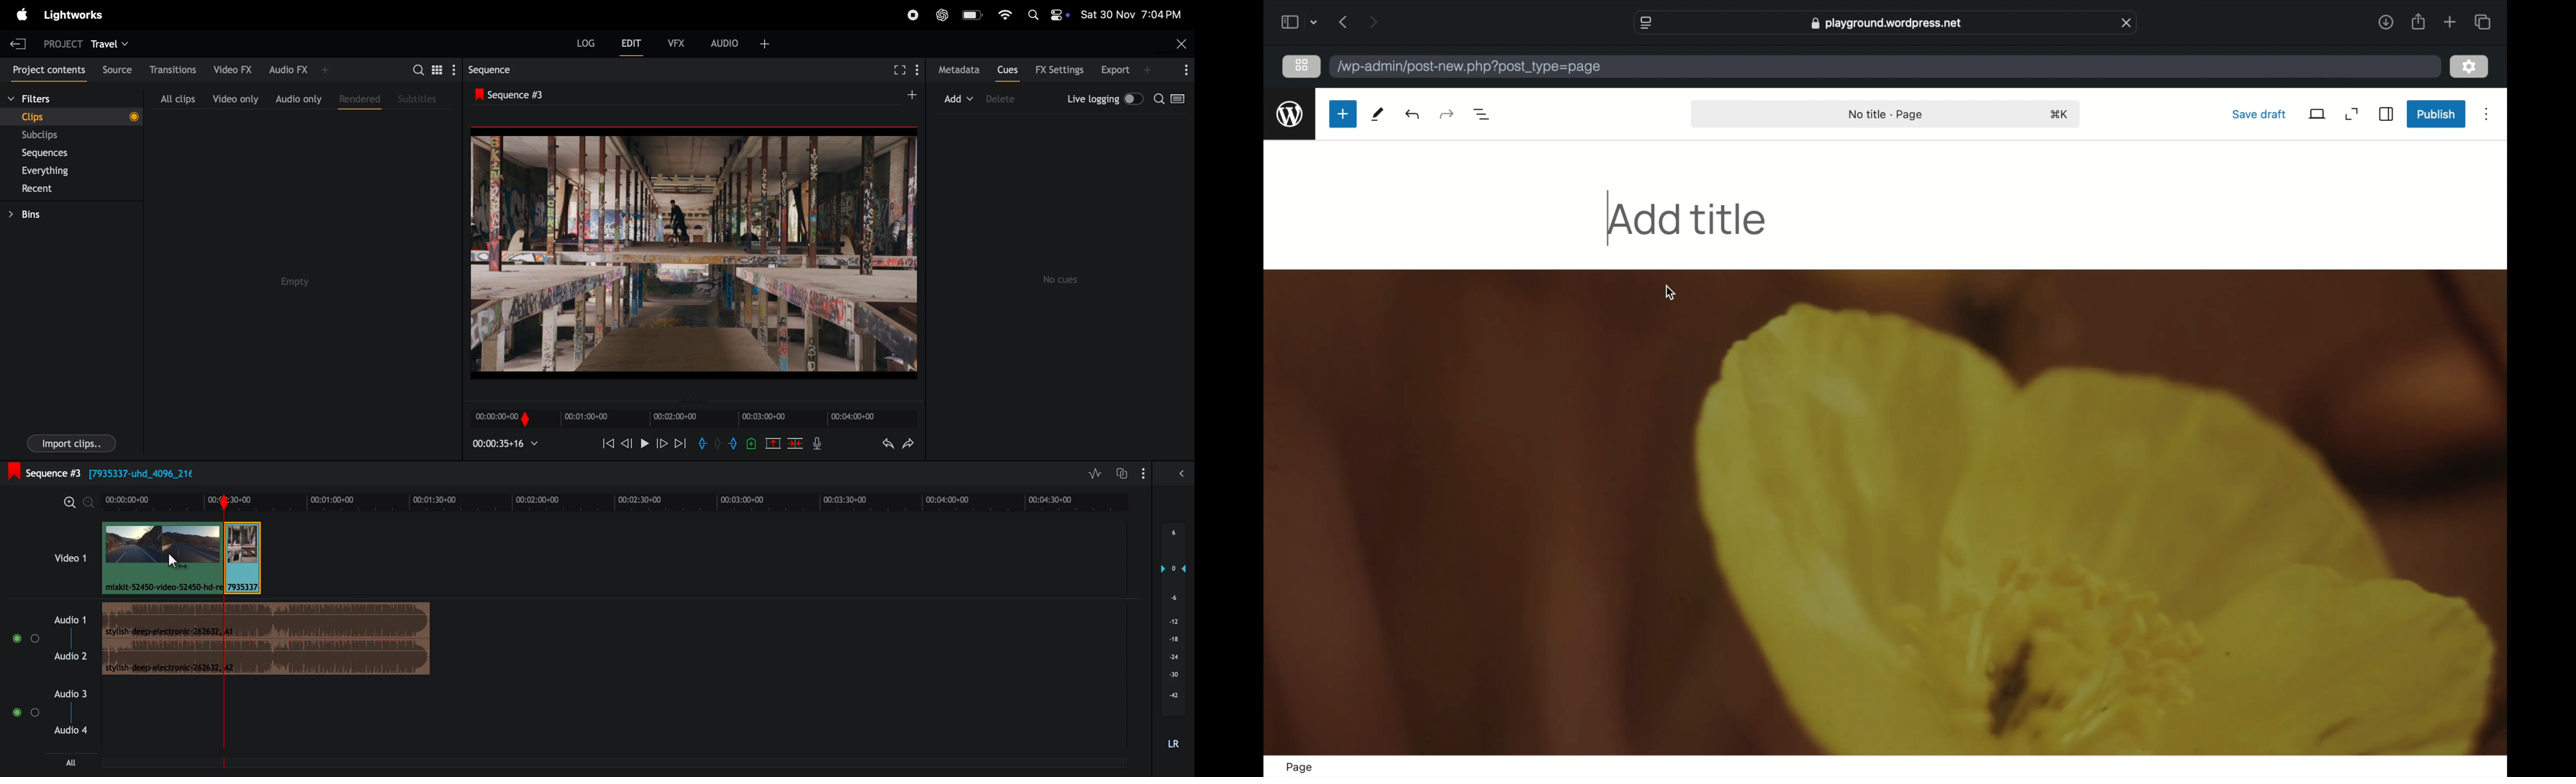 Image resolution: width=2576 pixels, height=784 pixels. I want to click on redo, so click(912, 443).